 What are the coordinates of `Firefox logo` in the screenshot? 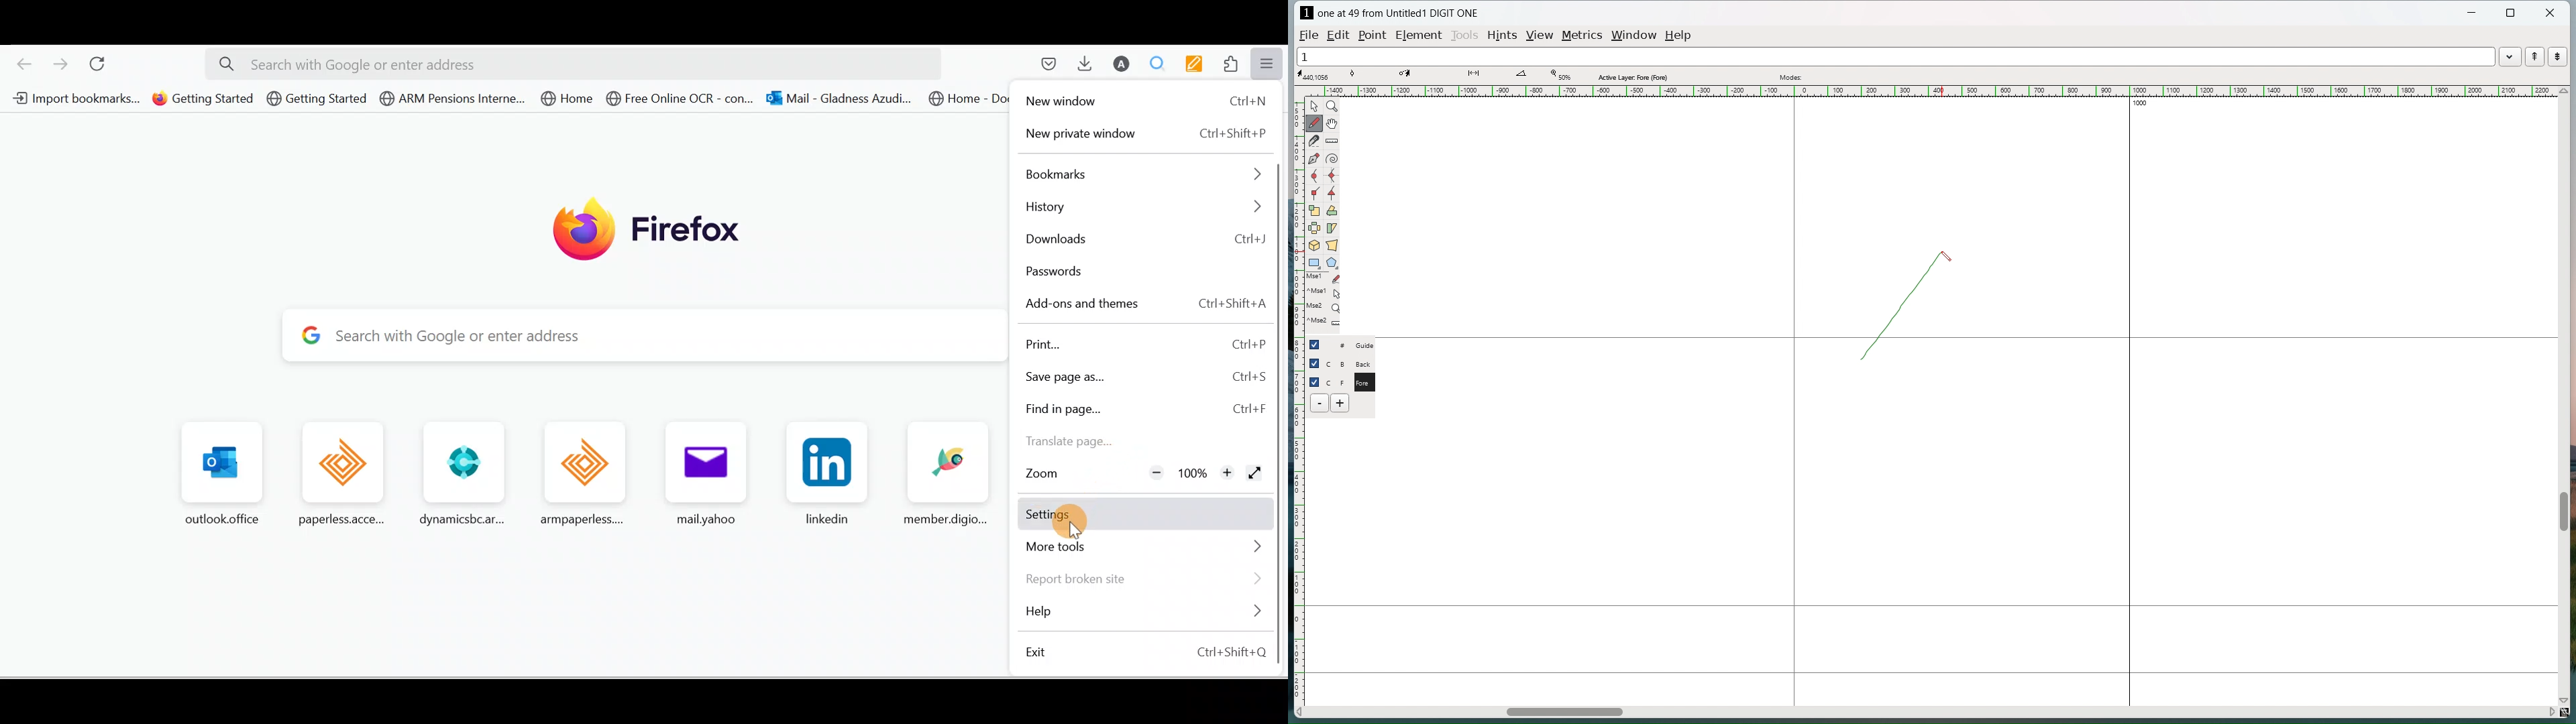 It's located at (659, 229).